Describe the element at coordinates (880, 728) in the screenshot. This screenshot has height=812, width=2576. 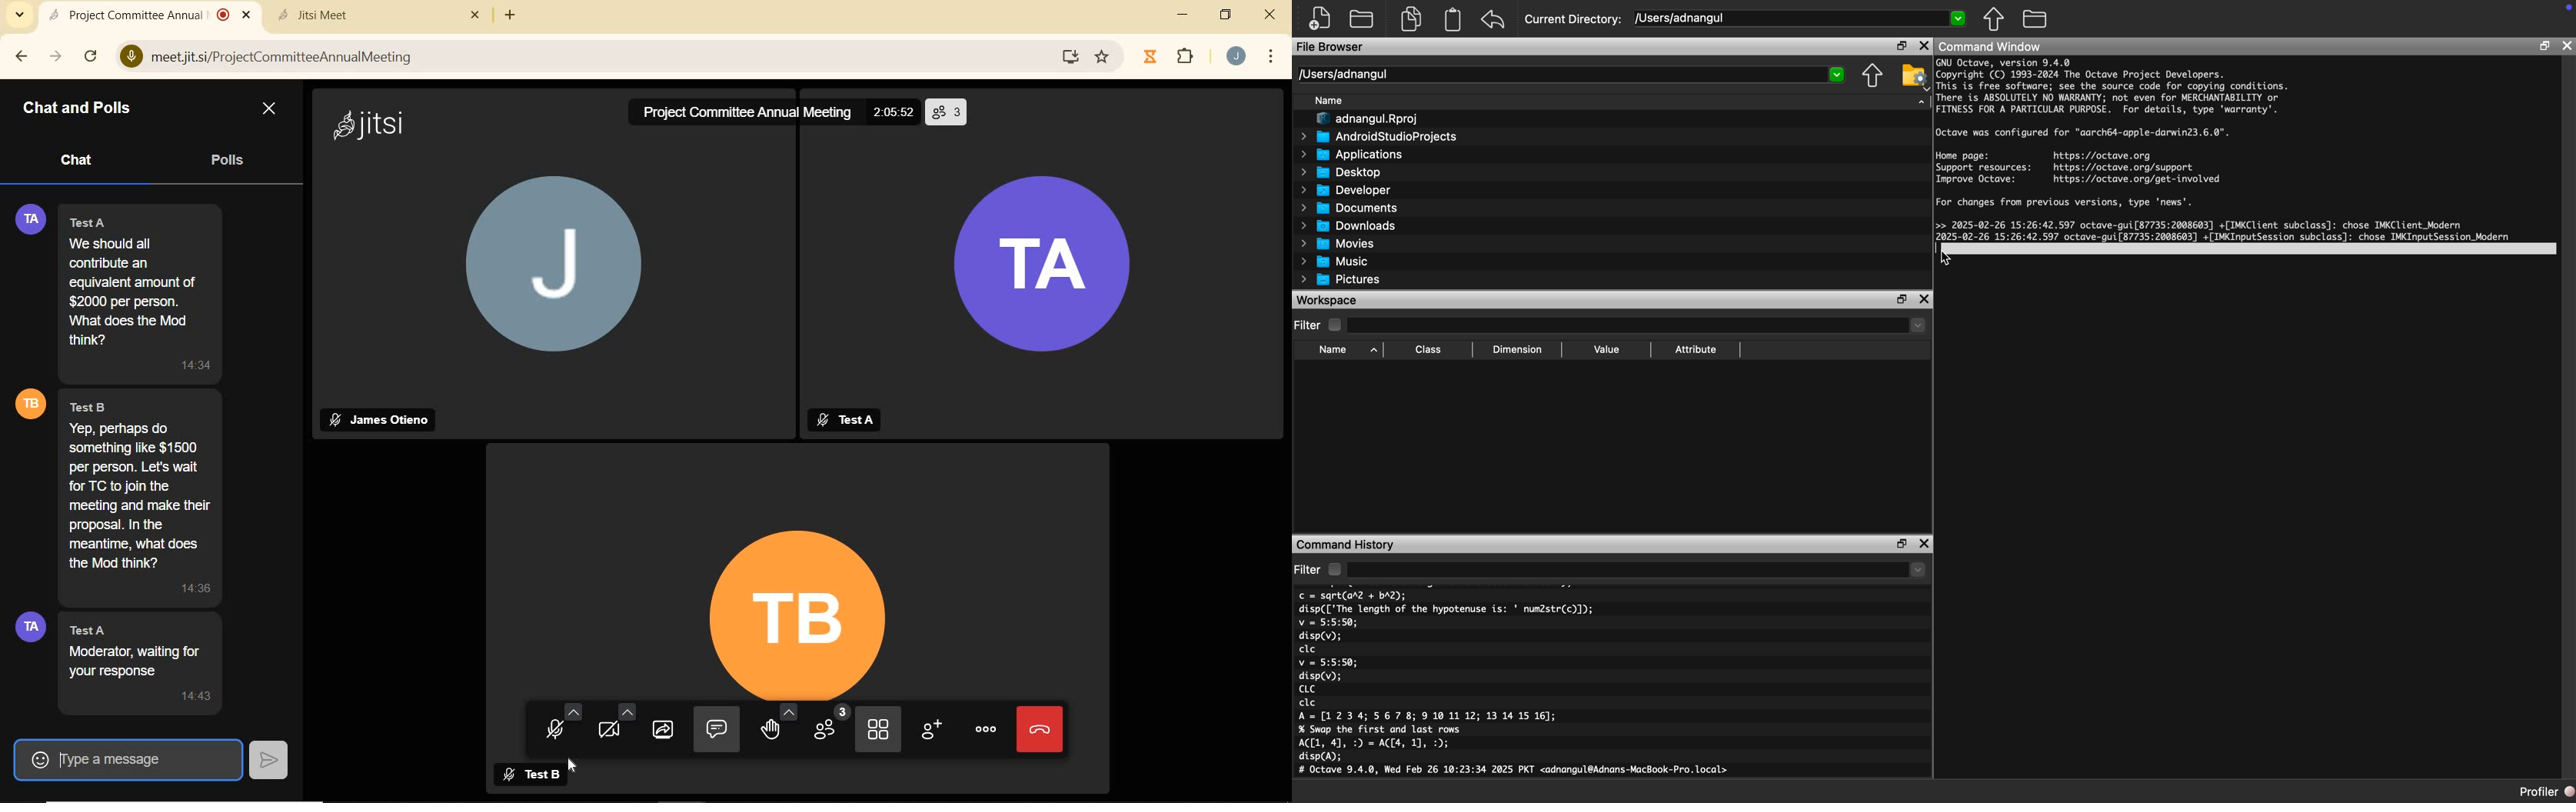
I see `toggle tile view ` at that location.